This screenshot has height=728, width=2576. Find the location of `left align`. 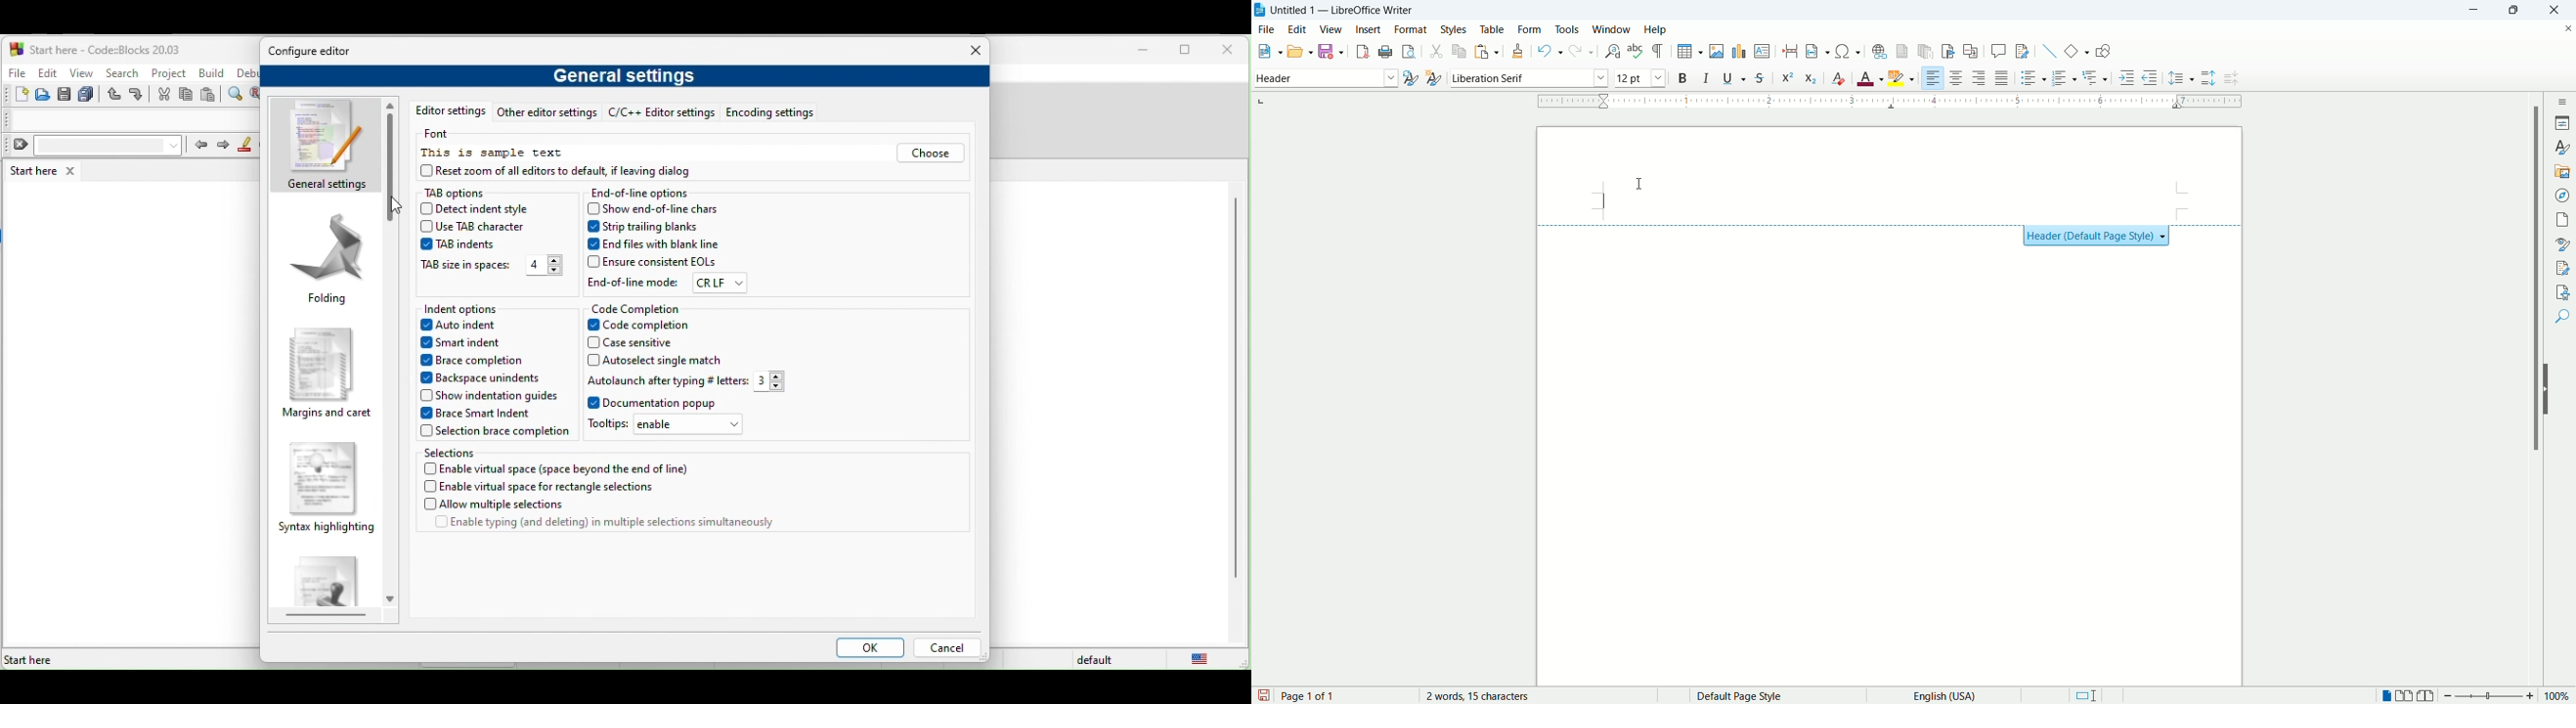

left align is located at coordinates (1932, 76).